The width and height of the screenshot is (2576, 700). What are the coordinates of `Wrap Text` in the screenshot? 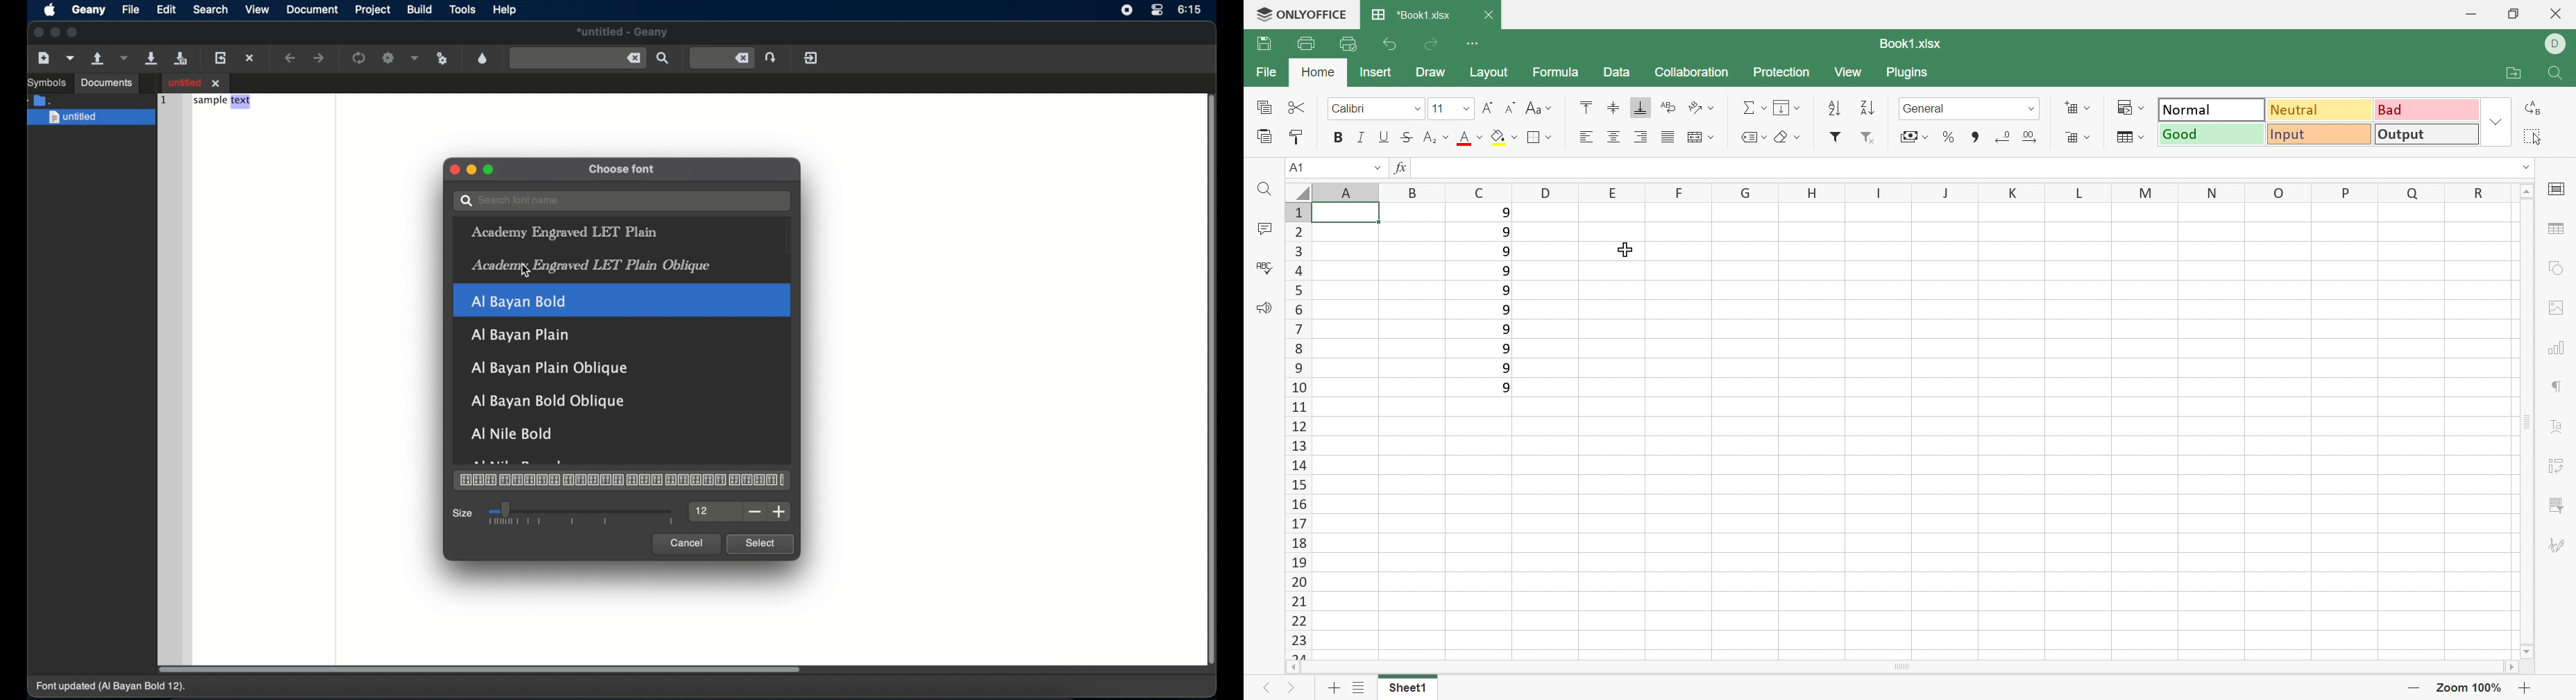 It's located at (1669, 107).